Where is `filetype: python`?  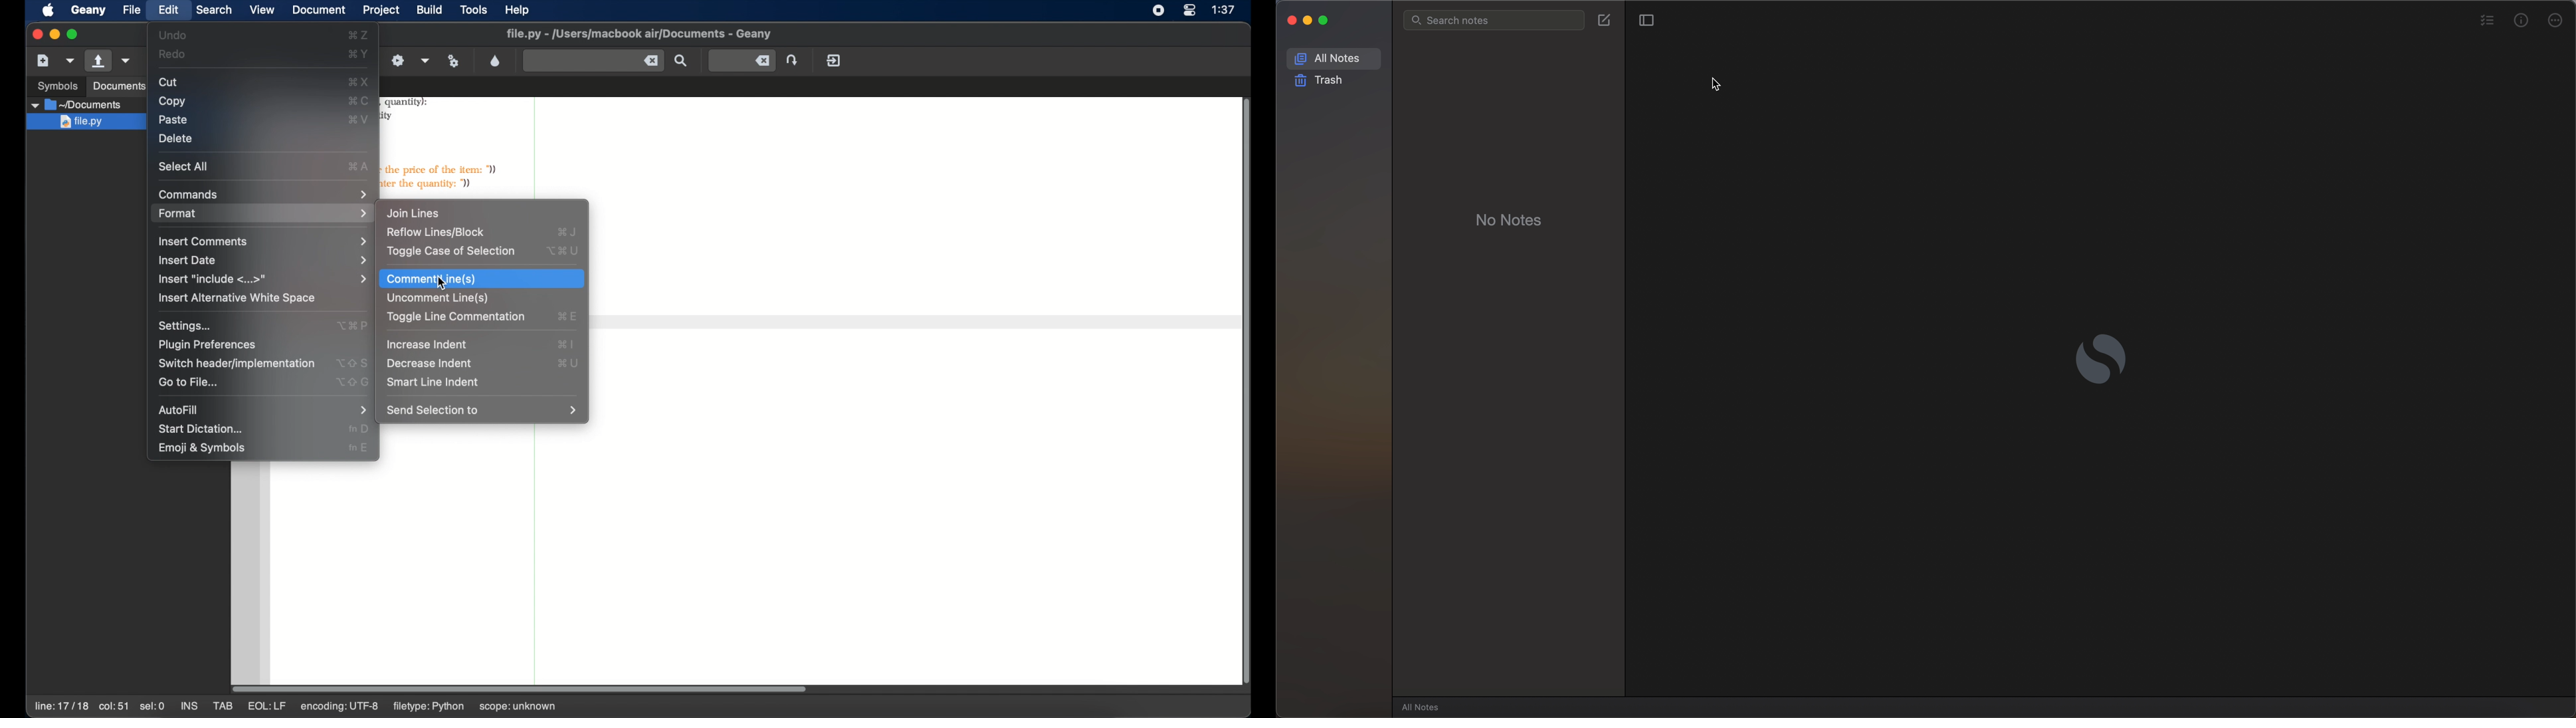 filetype: python is located at coordinates (430, 707).